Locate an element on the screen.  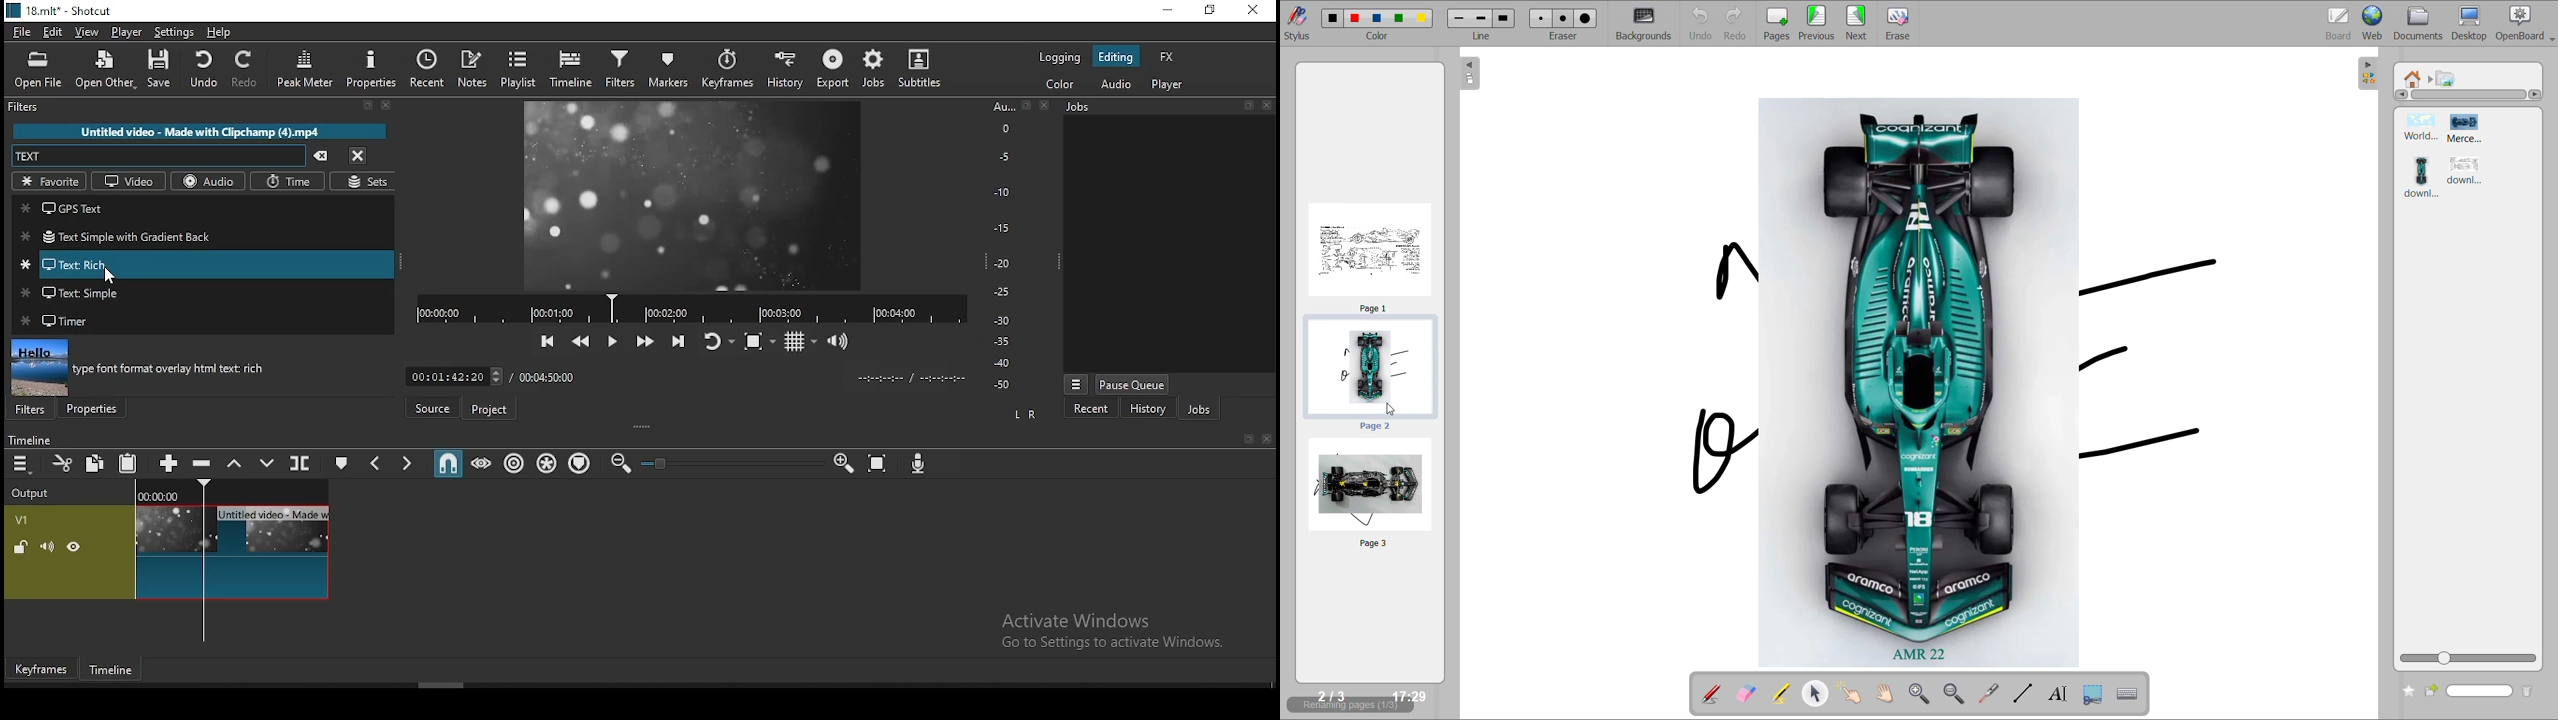
copy is located at coordinates (95, 462).